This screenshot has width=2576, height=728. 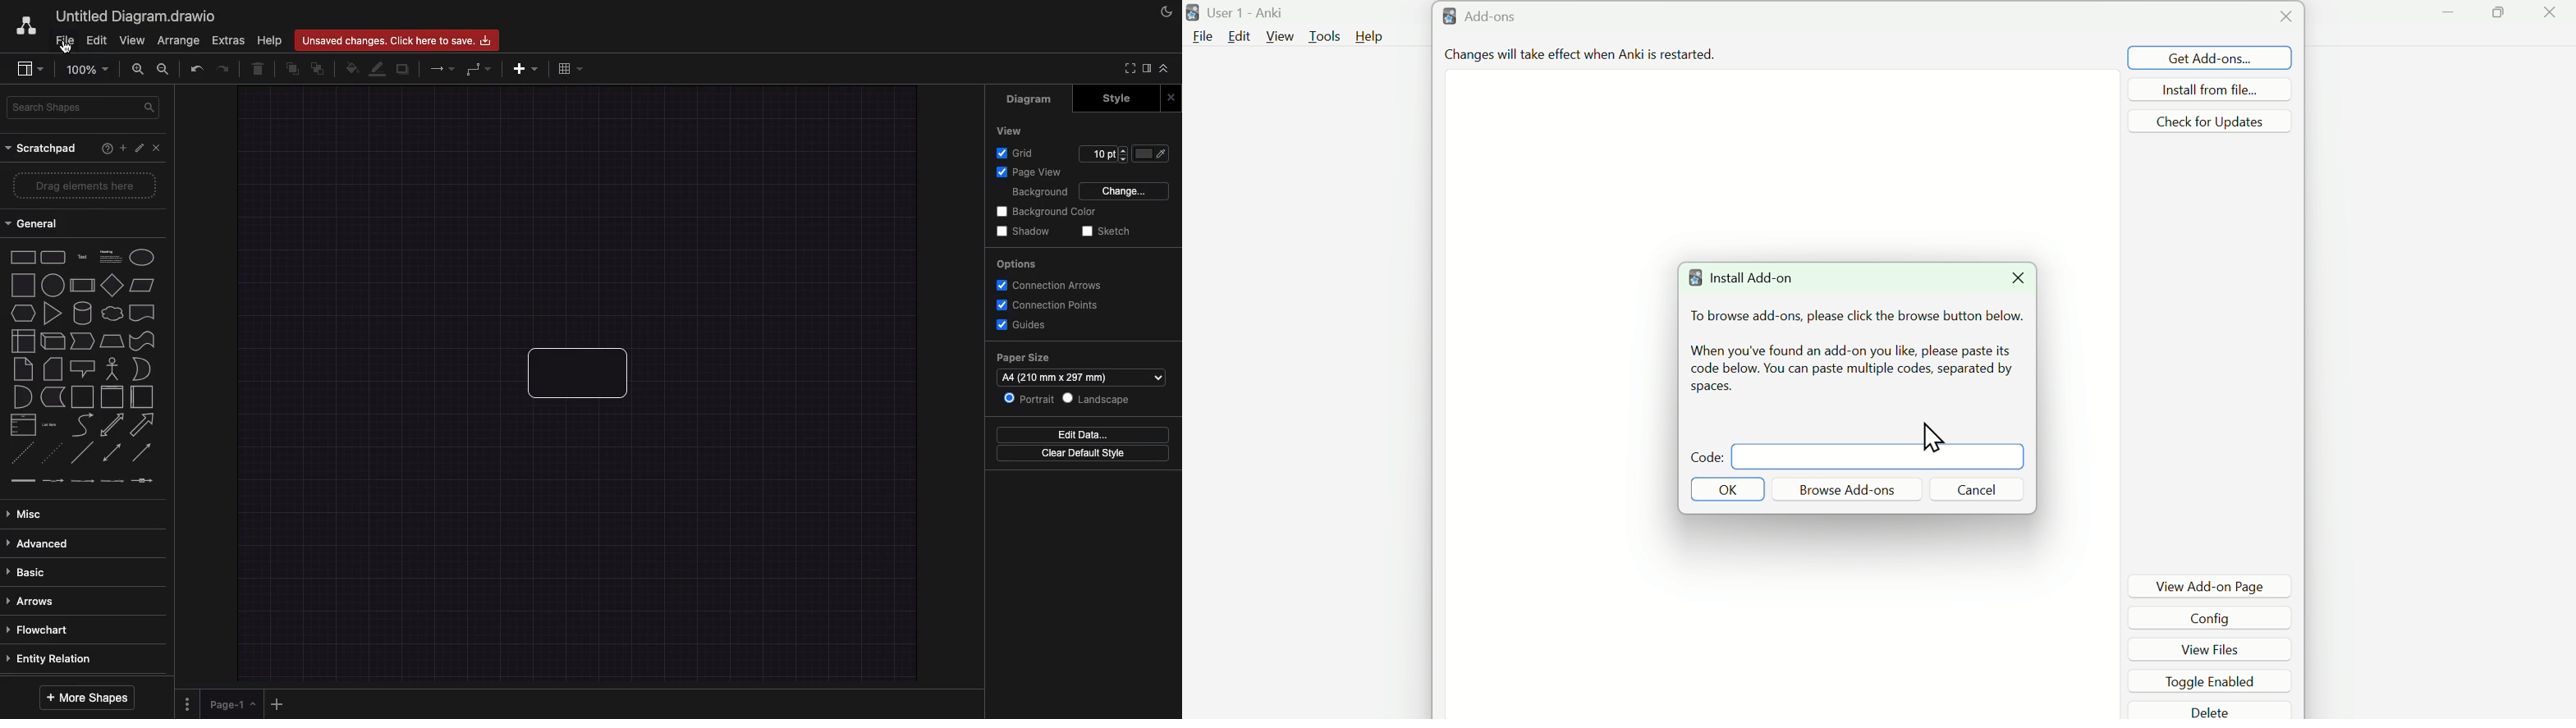 What do you see at coordinates (1166, 11) in the screenshot?
I see `Night mode` at bounding box center [1166, 11].